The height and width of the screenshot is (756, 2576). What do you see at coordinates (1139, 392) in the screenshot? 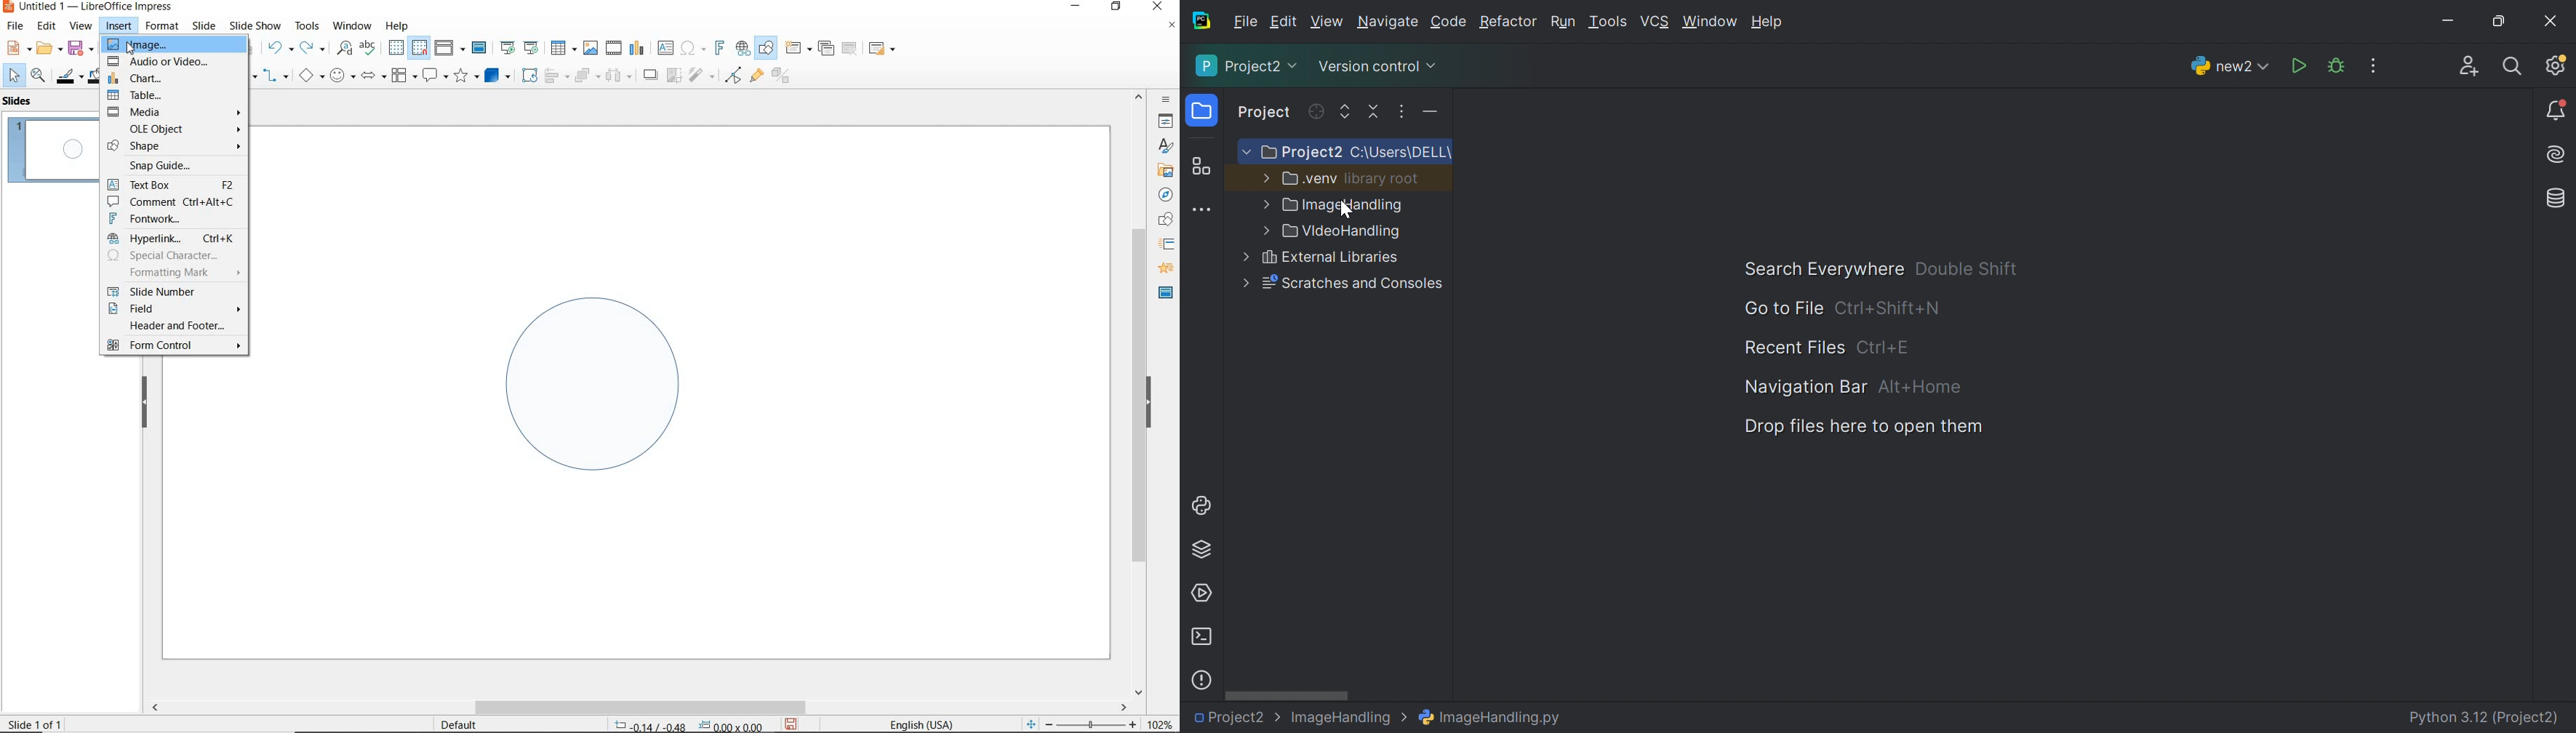
I see `scrollbar` at bounding box center [1139, 392].